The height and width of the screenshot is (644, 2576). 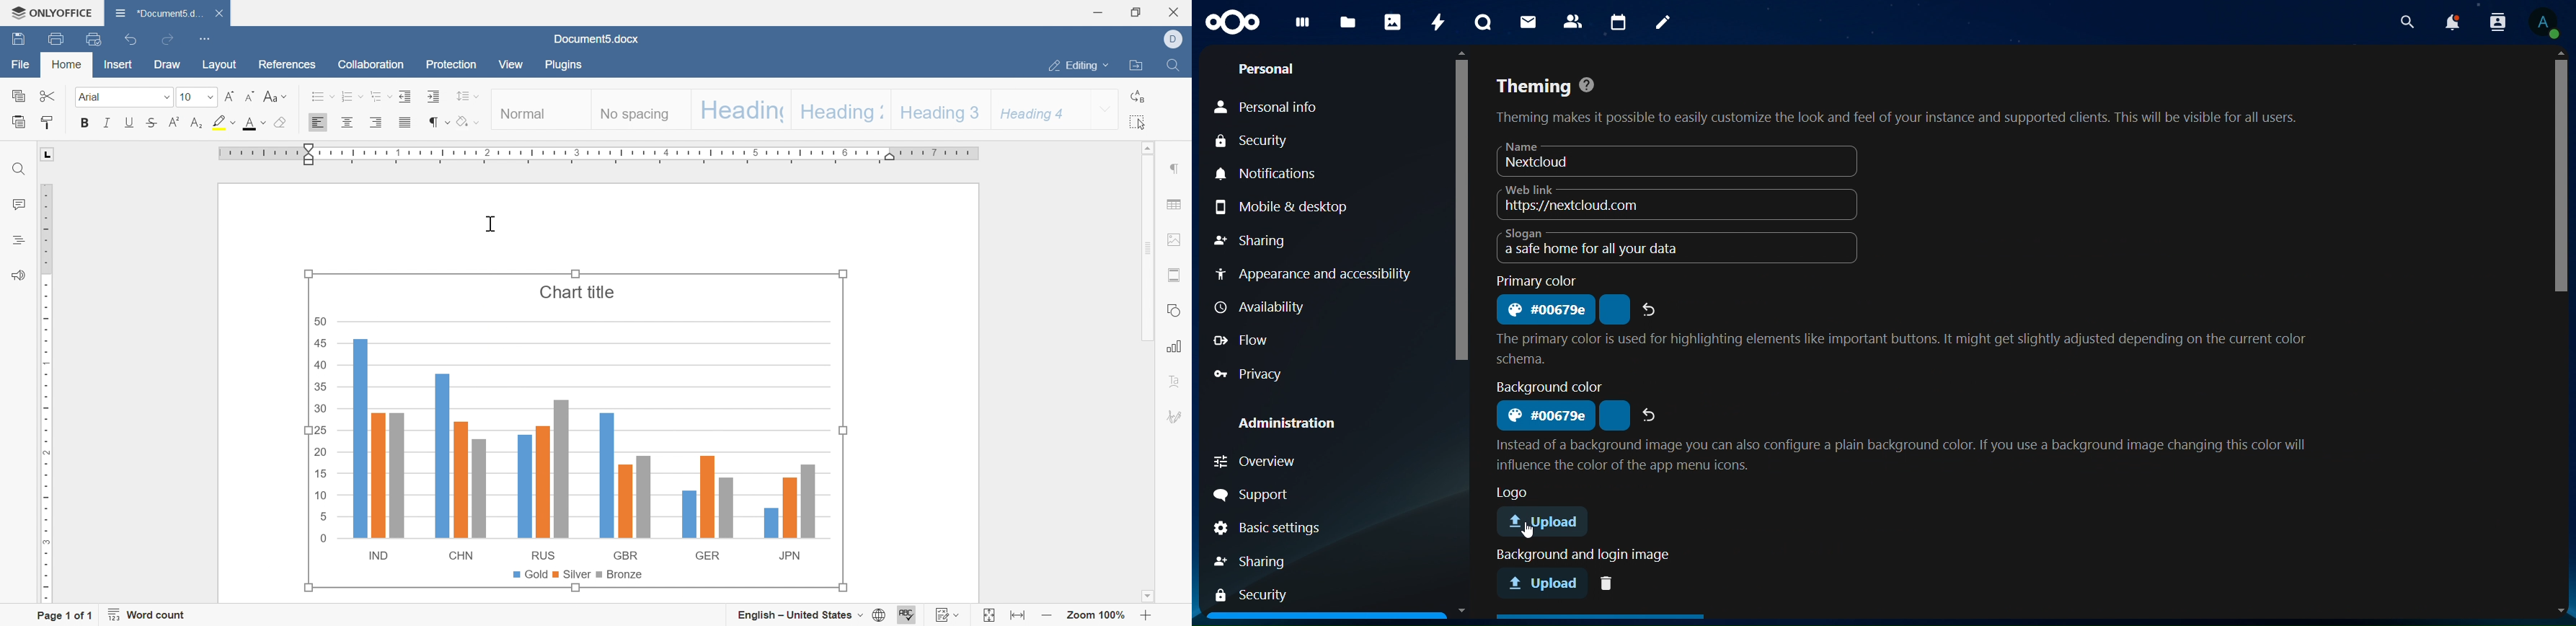 I want to click on track changes, so click(x=948, y=614).